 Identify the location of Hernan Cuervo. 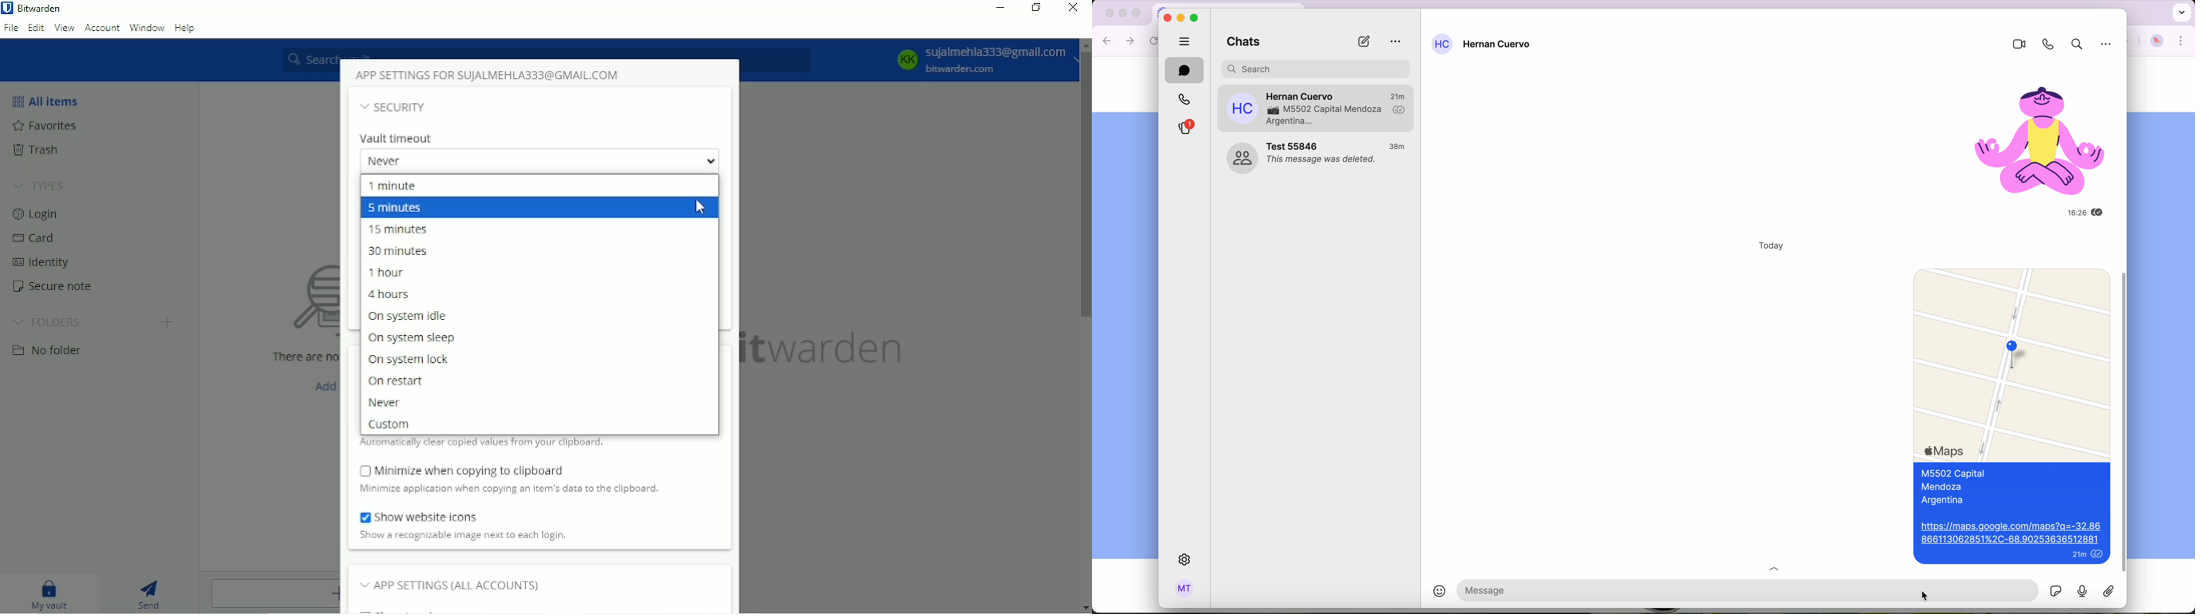
(1498, 45).